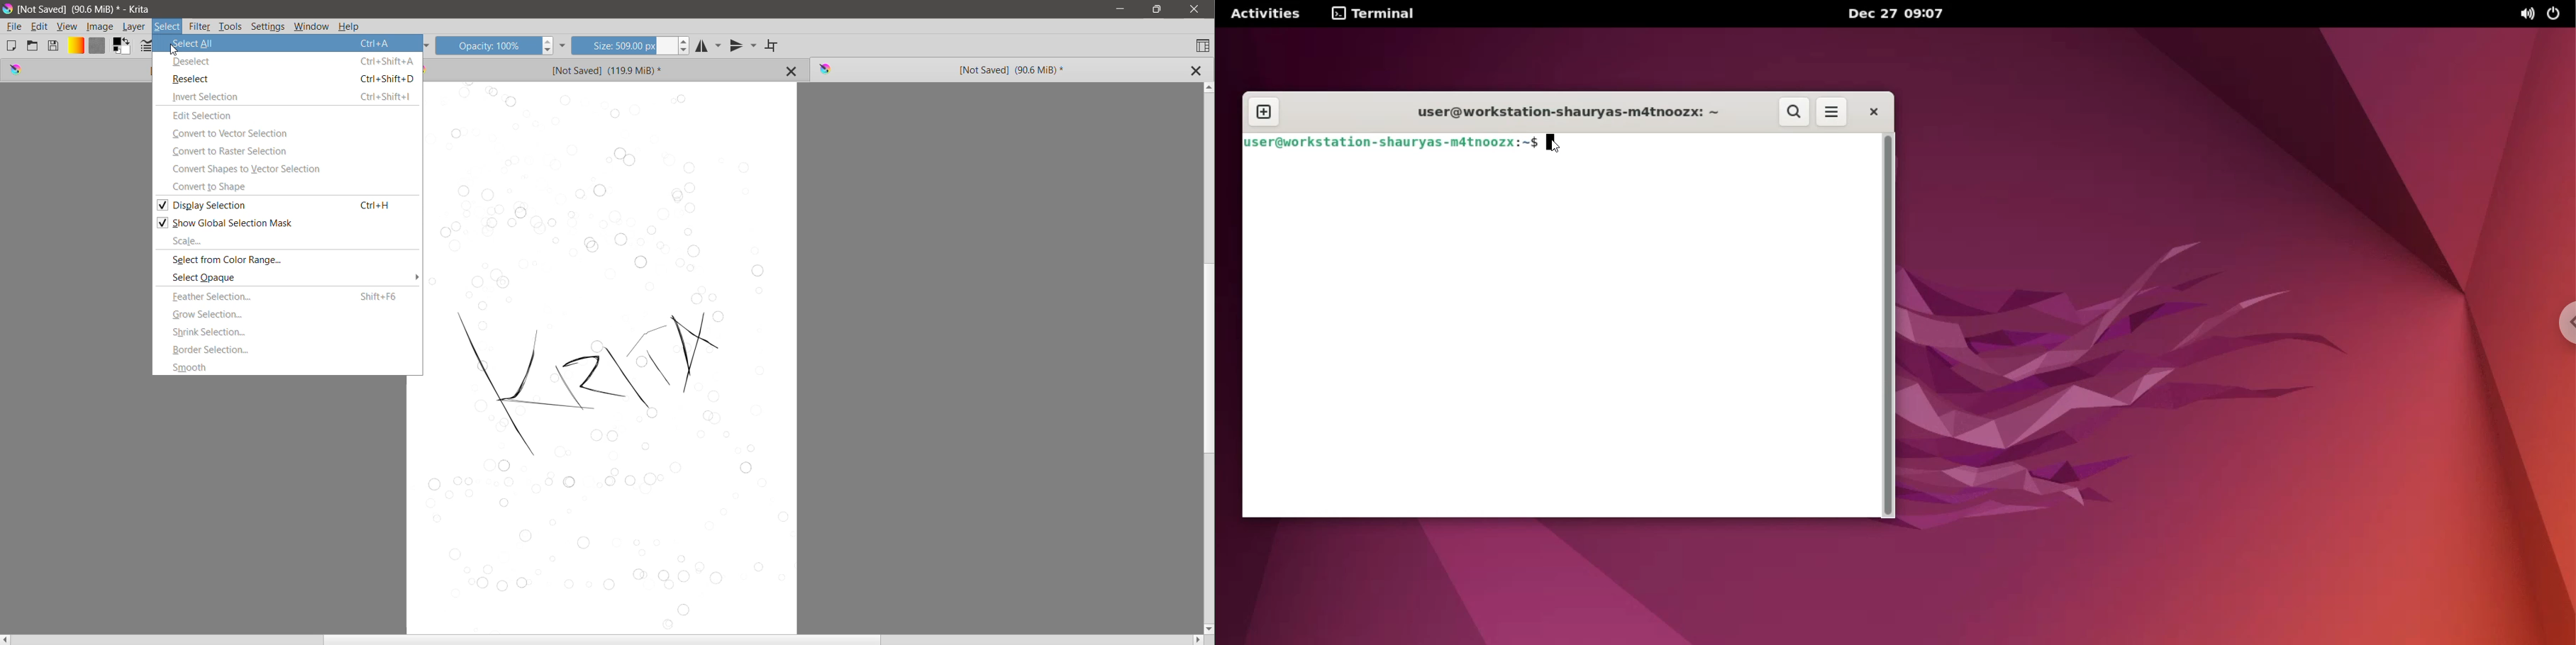 This screenshot has width=2576, height=672. What do you see at coordinates (288, 43) in the screenshot?
I see `Select All` at bounding box center [288, 43].